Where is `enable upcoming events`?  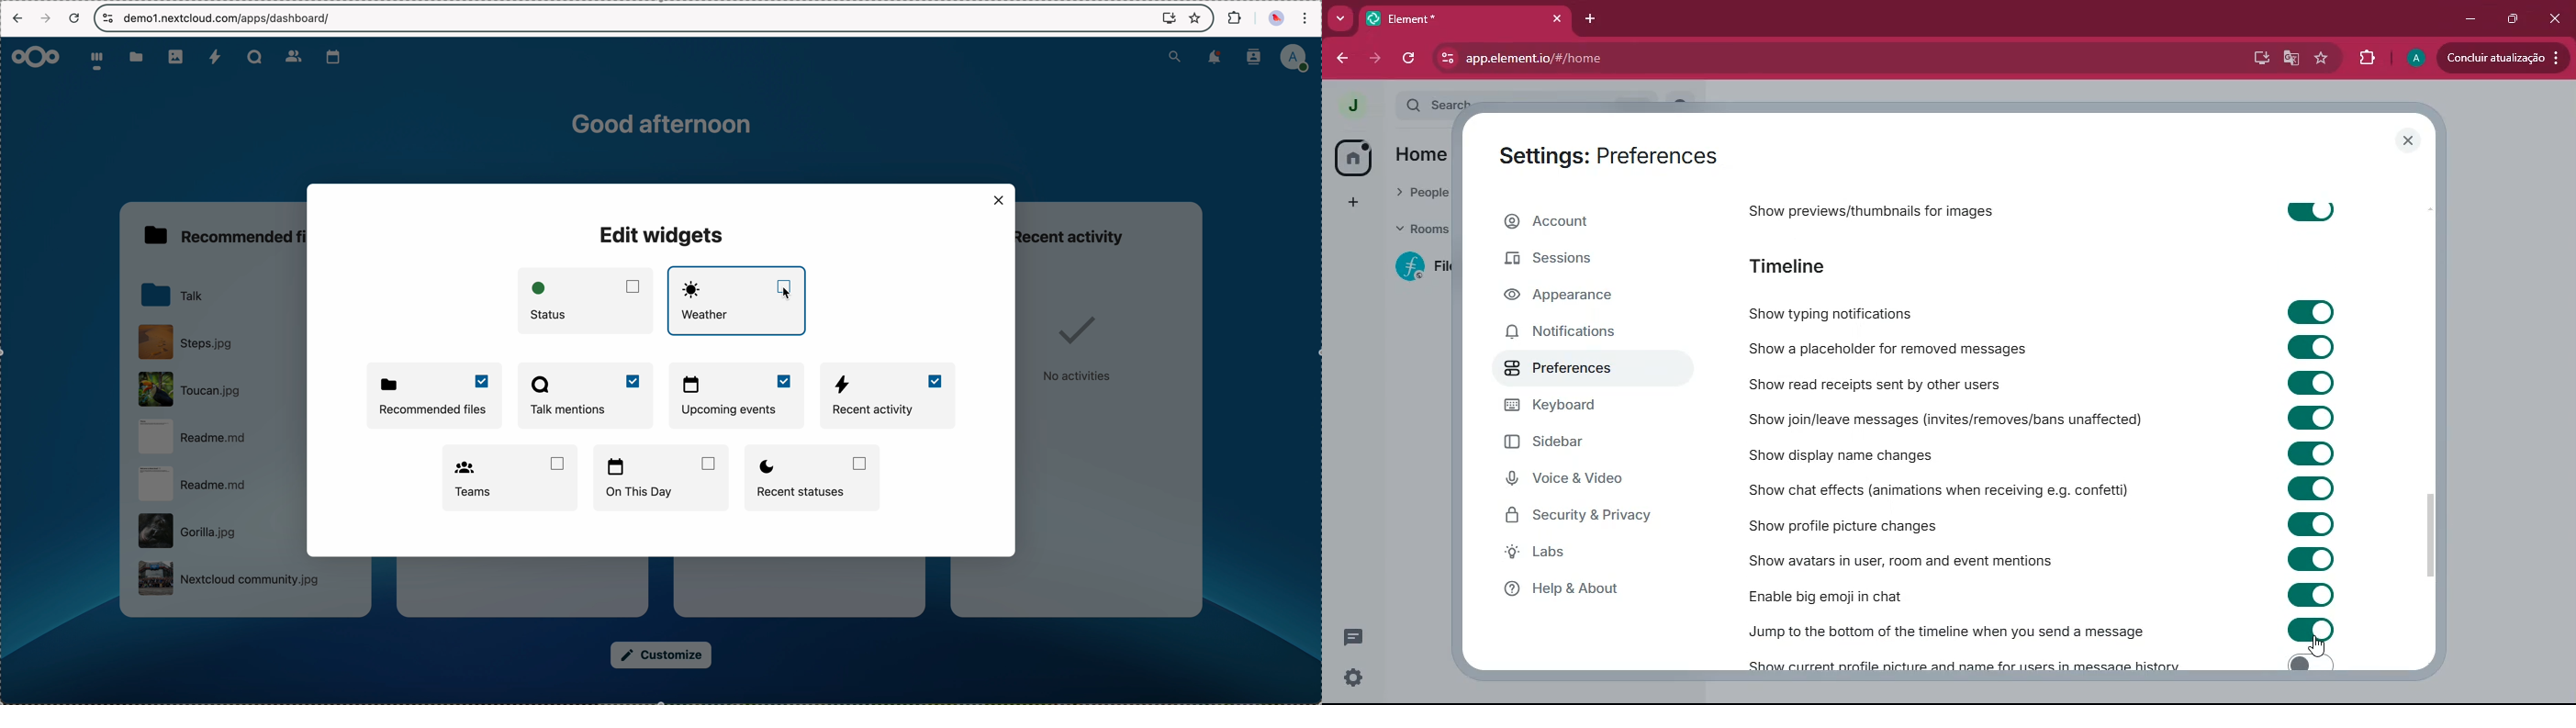
enable upcoming events is located at coordinates (738, 396).